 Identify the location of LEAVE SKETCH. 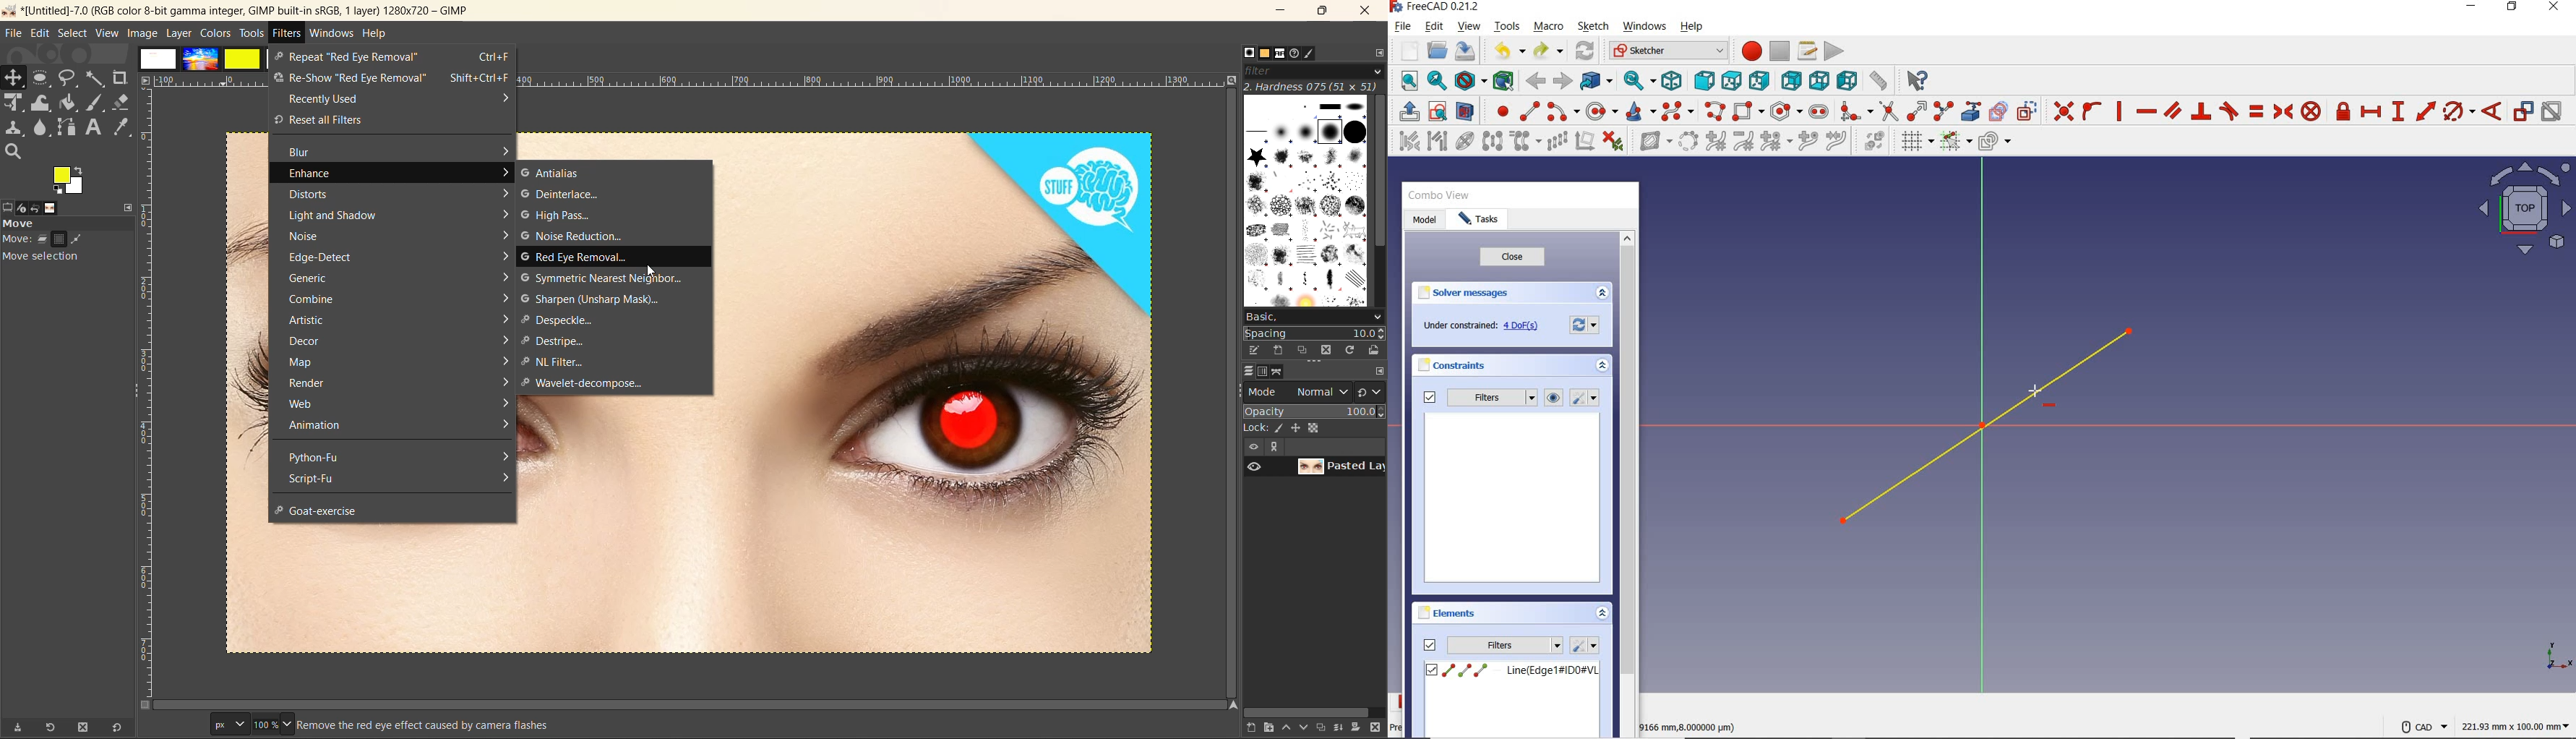
(1408, 110).